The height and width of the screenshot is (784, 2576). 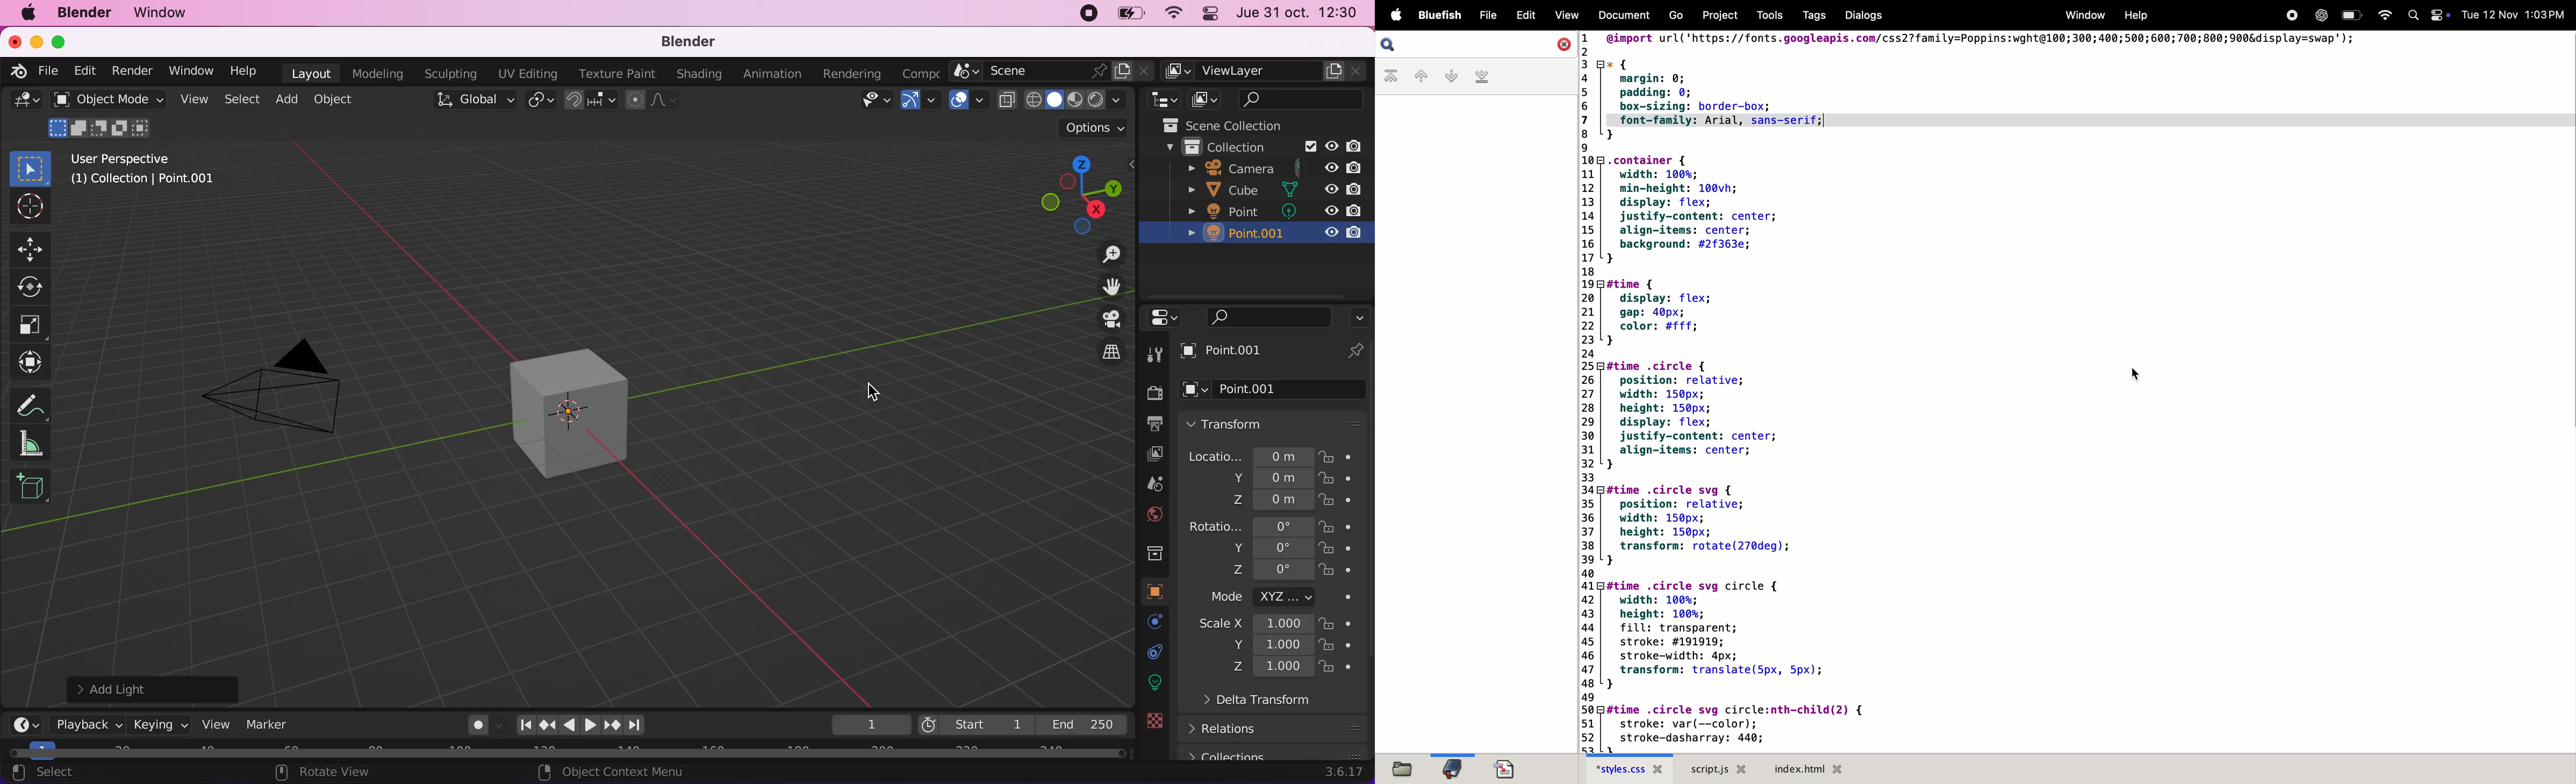 I want to click on 1, so click(x=860, y=722).